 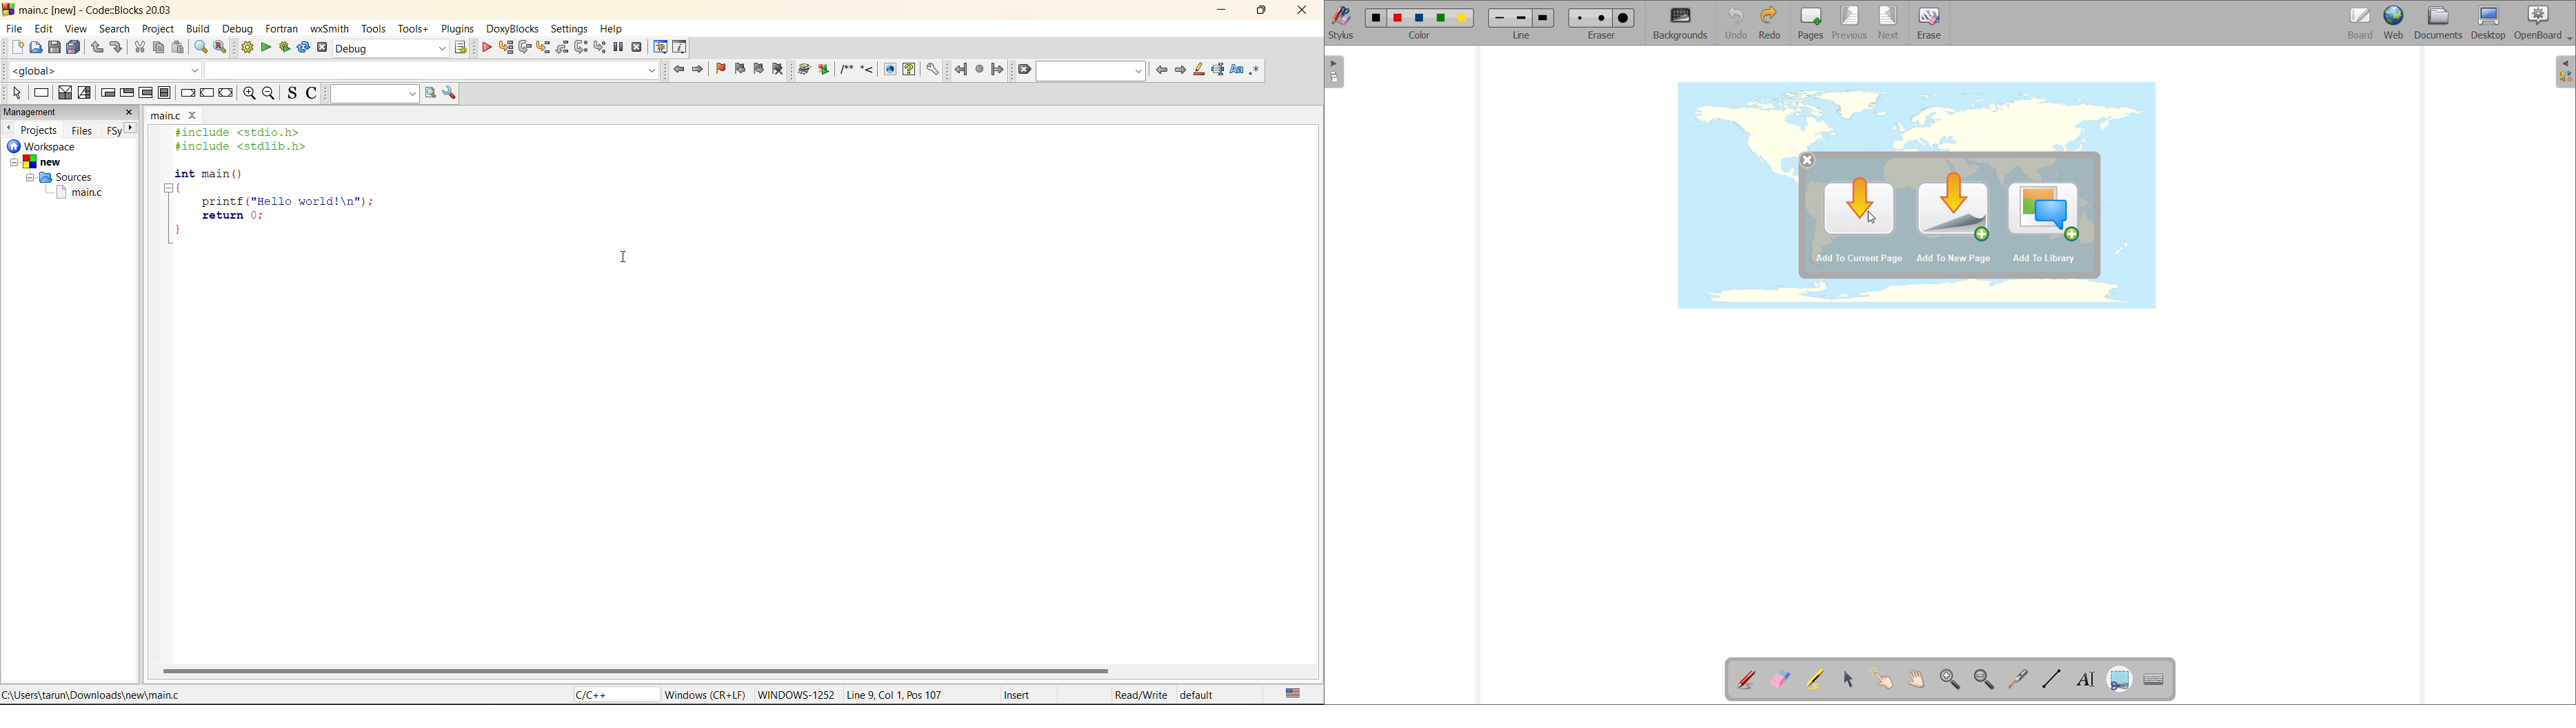 I want to click on add to library, so click(x=2044, y=211).